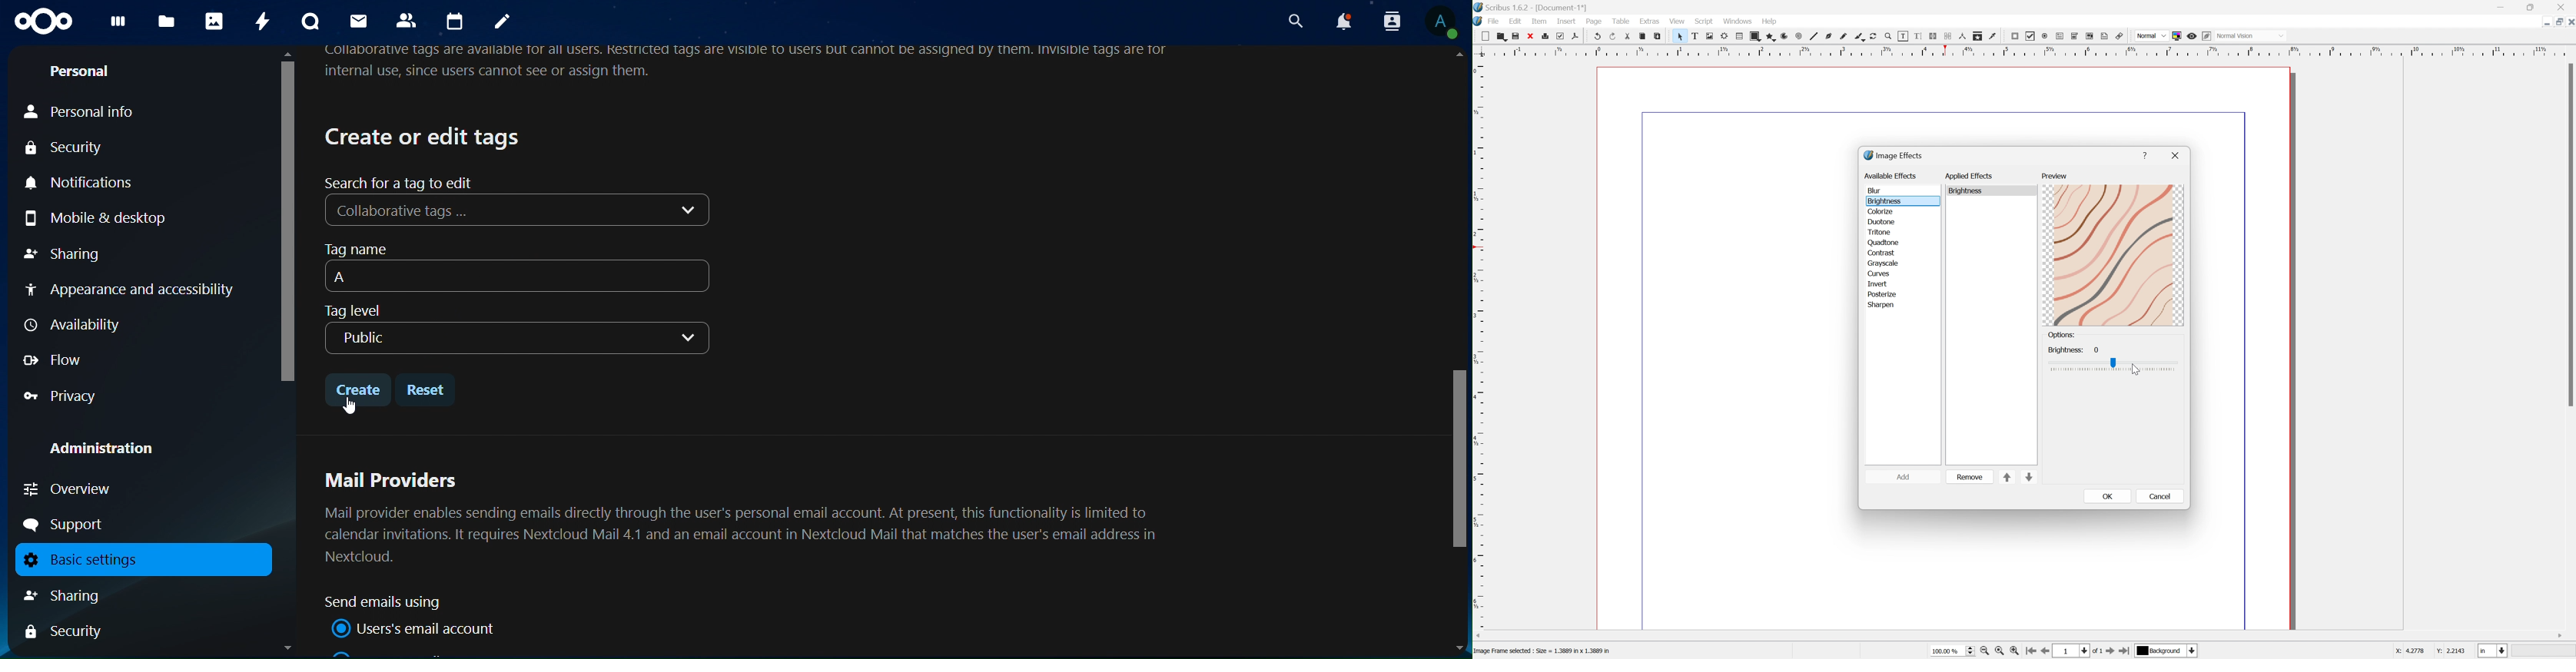  What do you see at coordinates (2113, 652) in the screenshot?
I see `Next Page` at bounding box center [2113, 652].